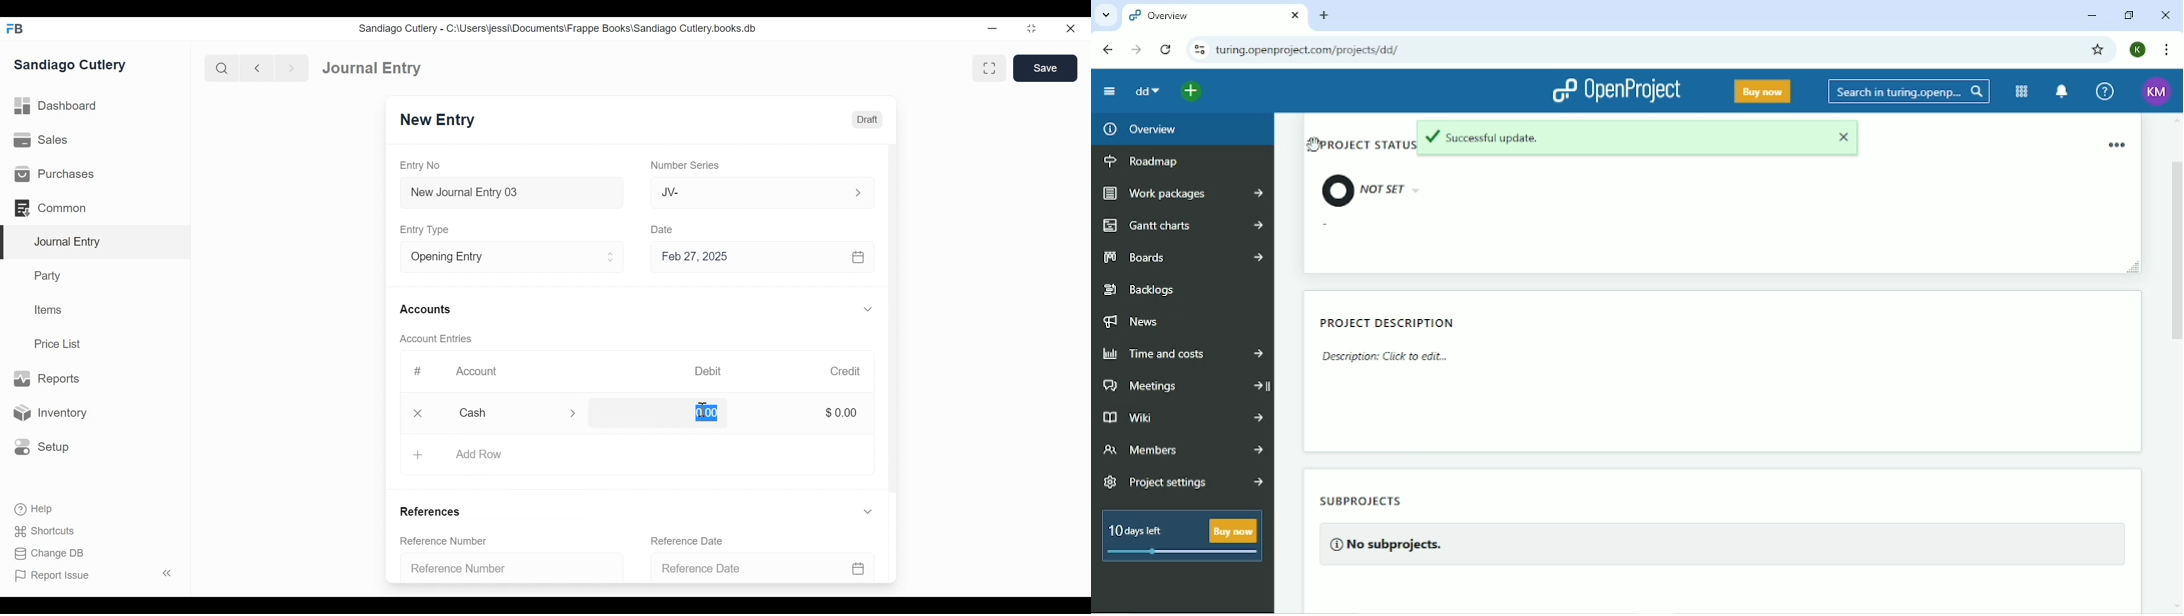 This screenshot has width=2184, height=616. Describe the element at coordinates (291, 68) in the screenshot. I see `Navigate forward` at that location.